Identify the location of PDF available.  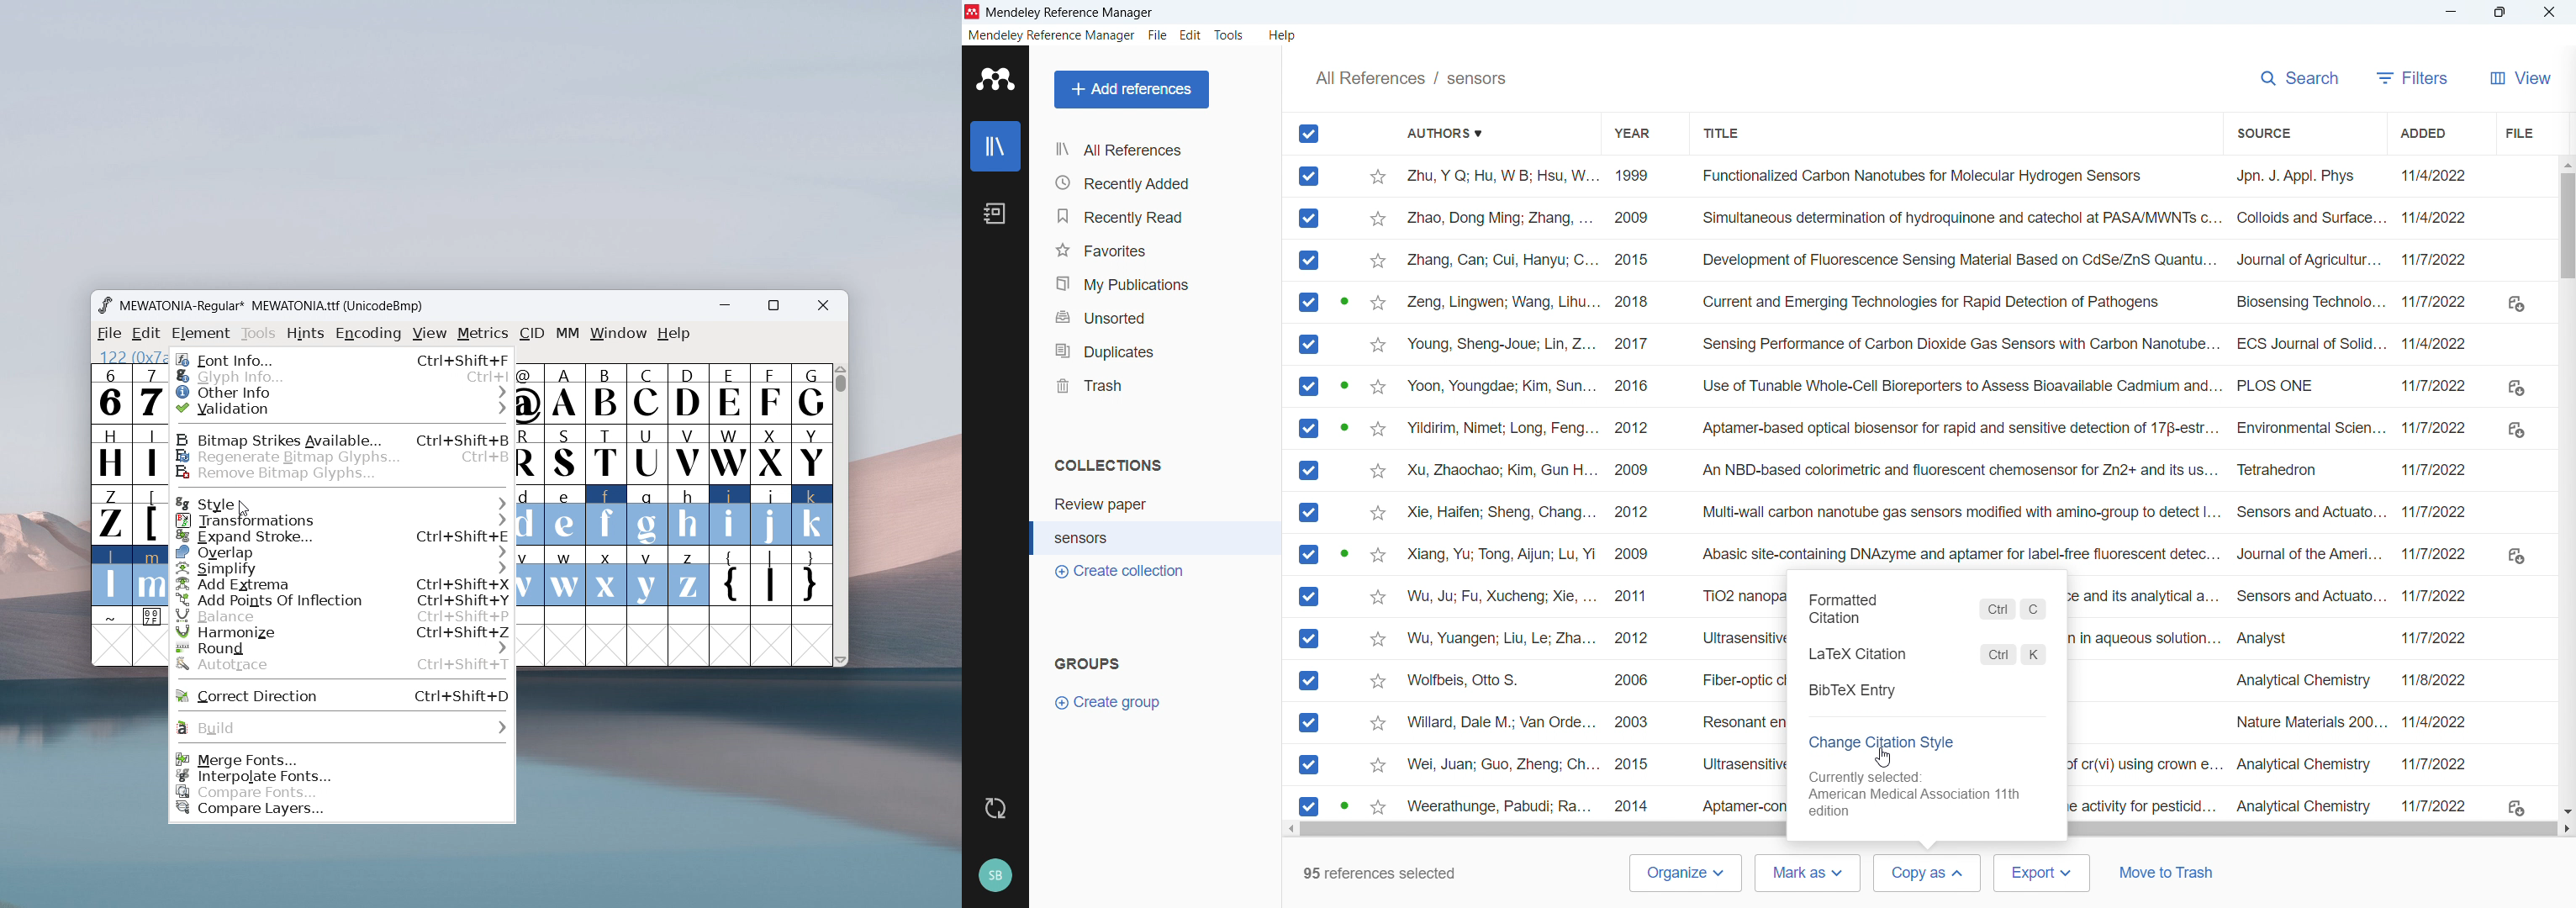
(1347, 301).